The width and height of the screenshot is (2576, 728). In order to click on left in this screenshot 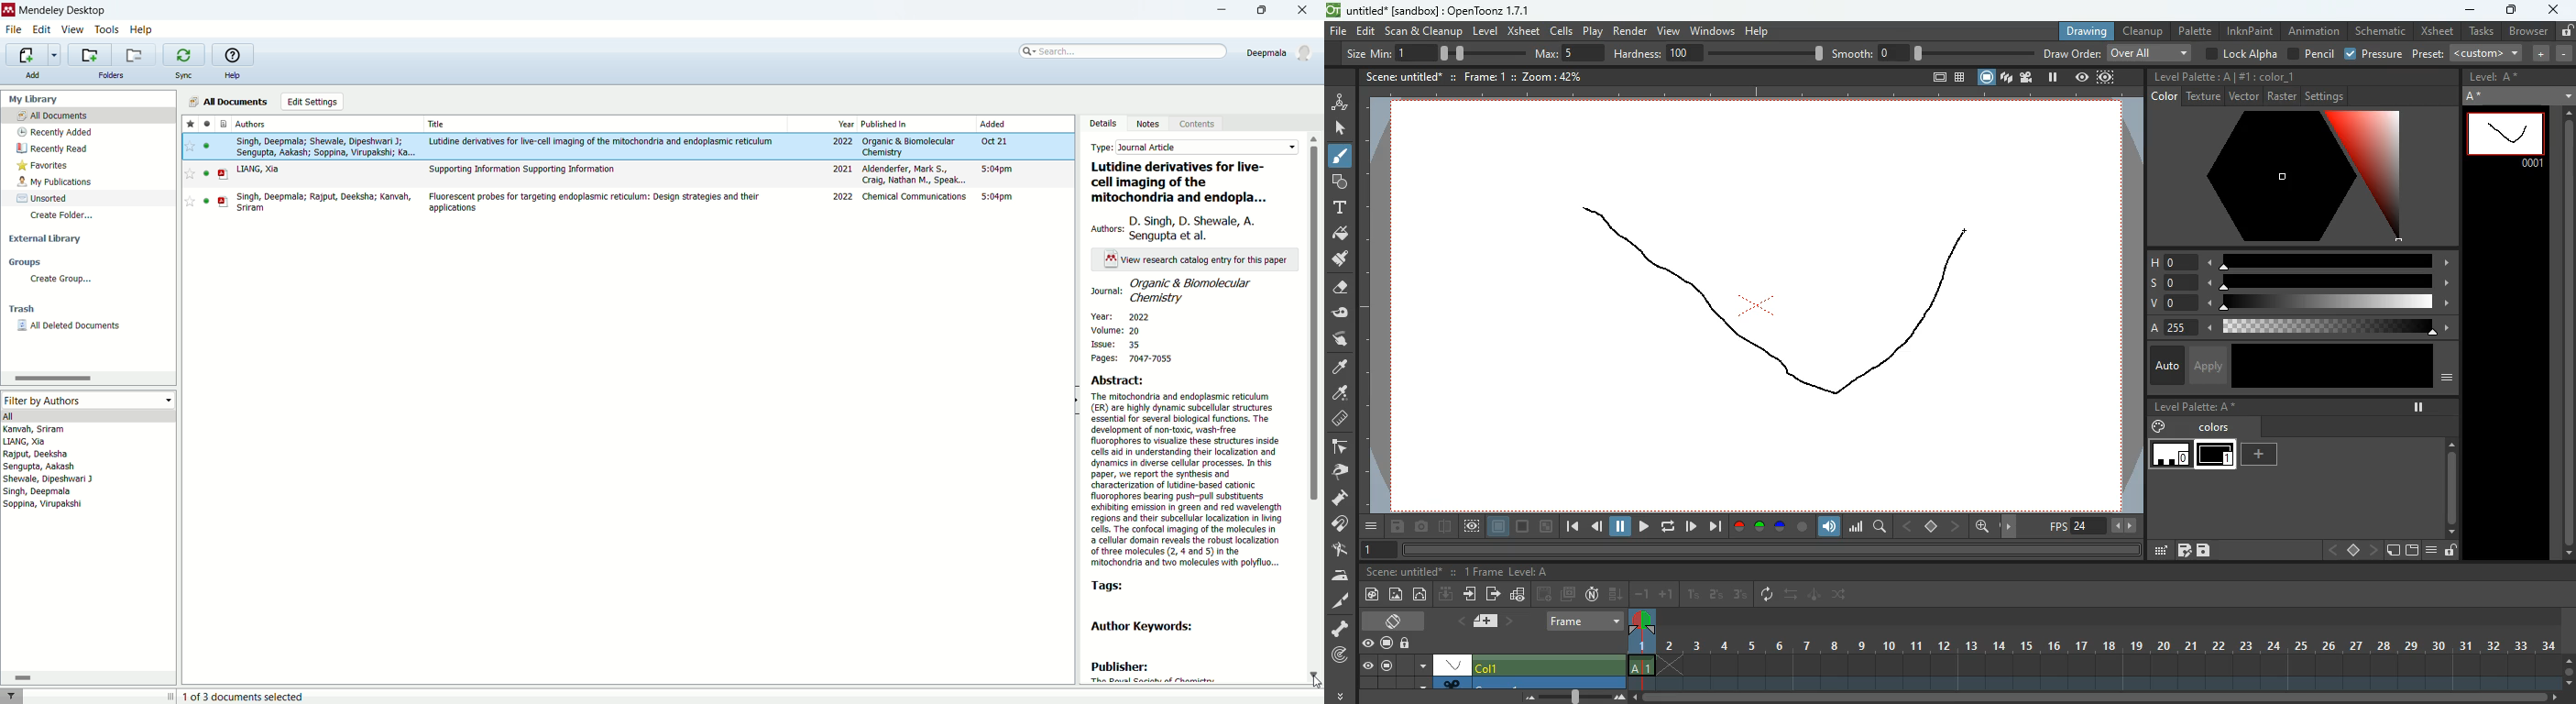, I will do `click(1905, 526)`.